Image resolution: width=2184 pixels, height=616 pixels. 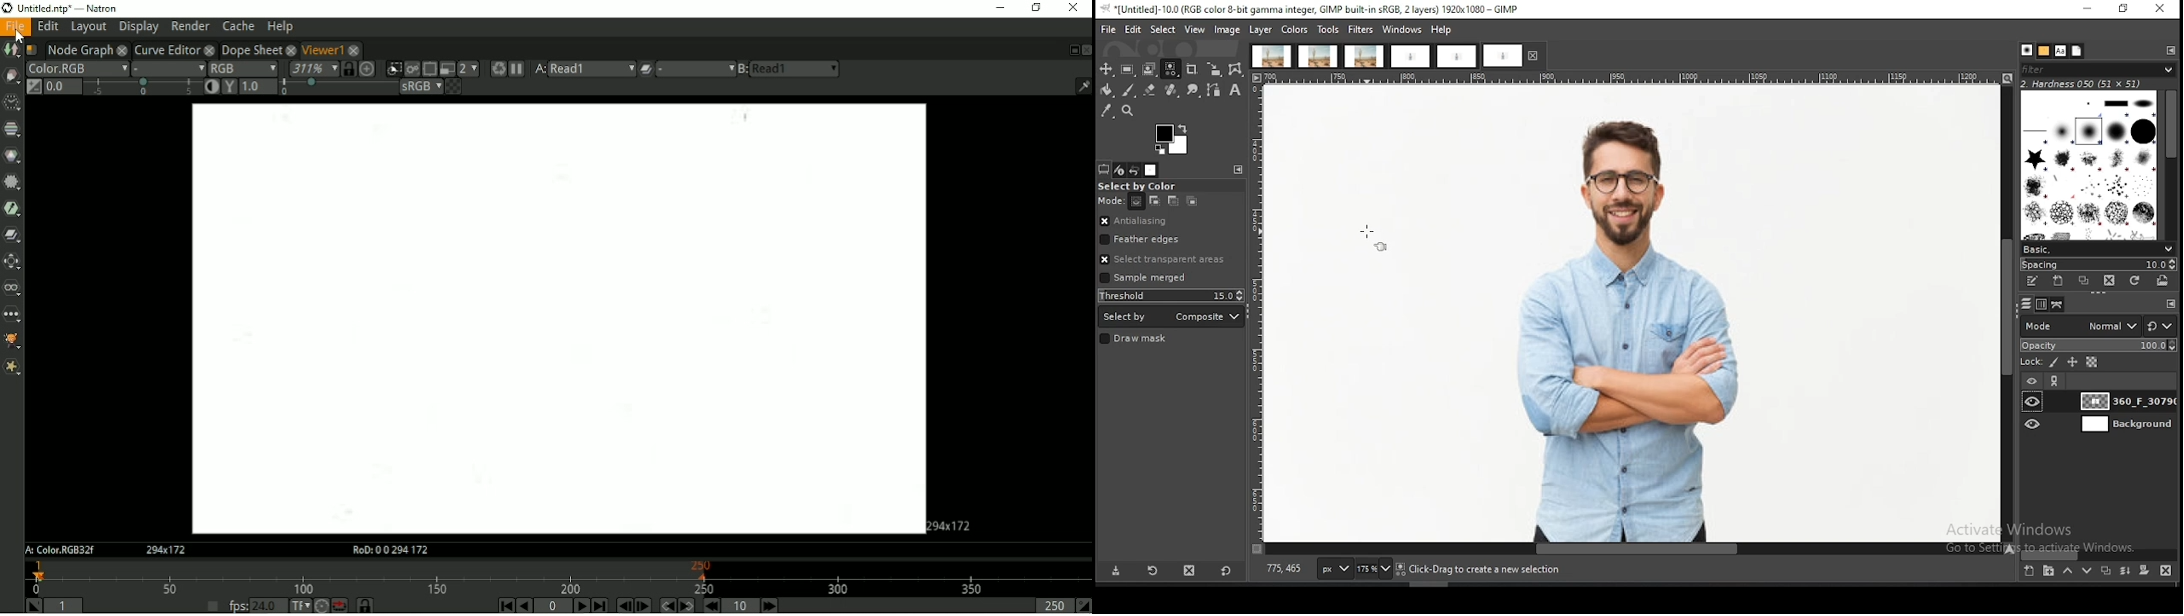 I want to click on lock pixels, so click(x=2055, y=363).